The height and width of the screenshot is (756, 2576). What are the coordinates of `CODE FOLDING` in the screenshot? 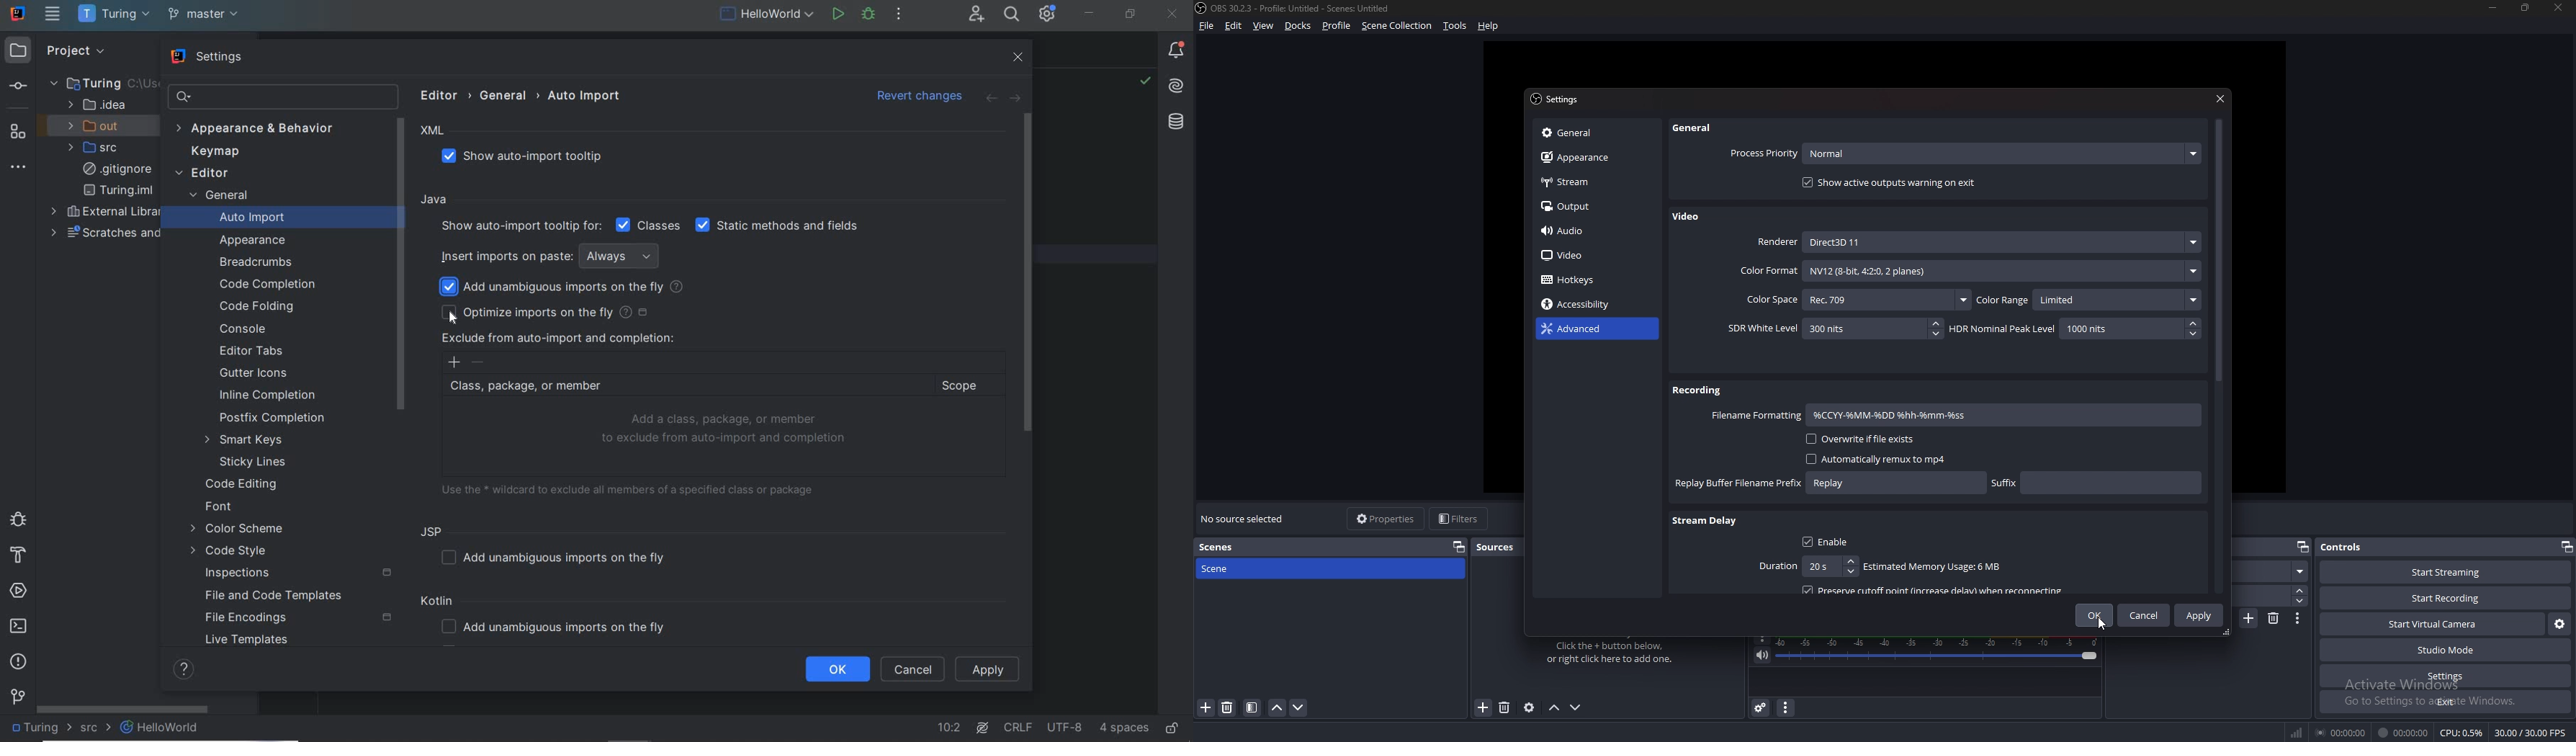 It's located at (259, 307).